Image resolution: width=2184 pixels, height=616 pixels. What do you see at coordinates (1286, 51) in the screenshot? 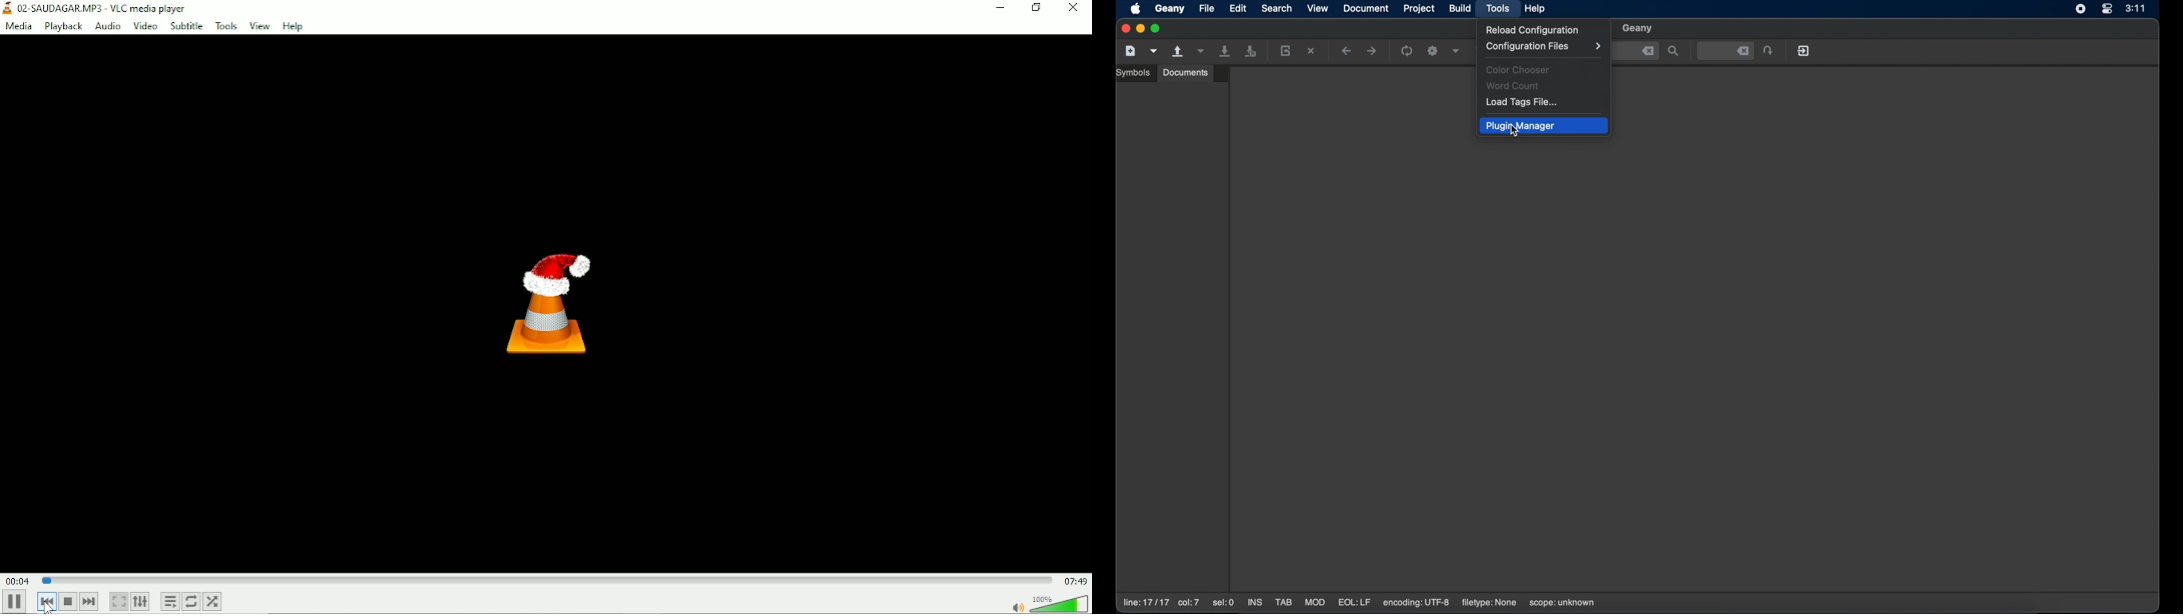
I see `reload the current file` at bounding box center [1286, 51].